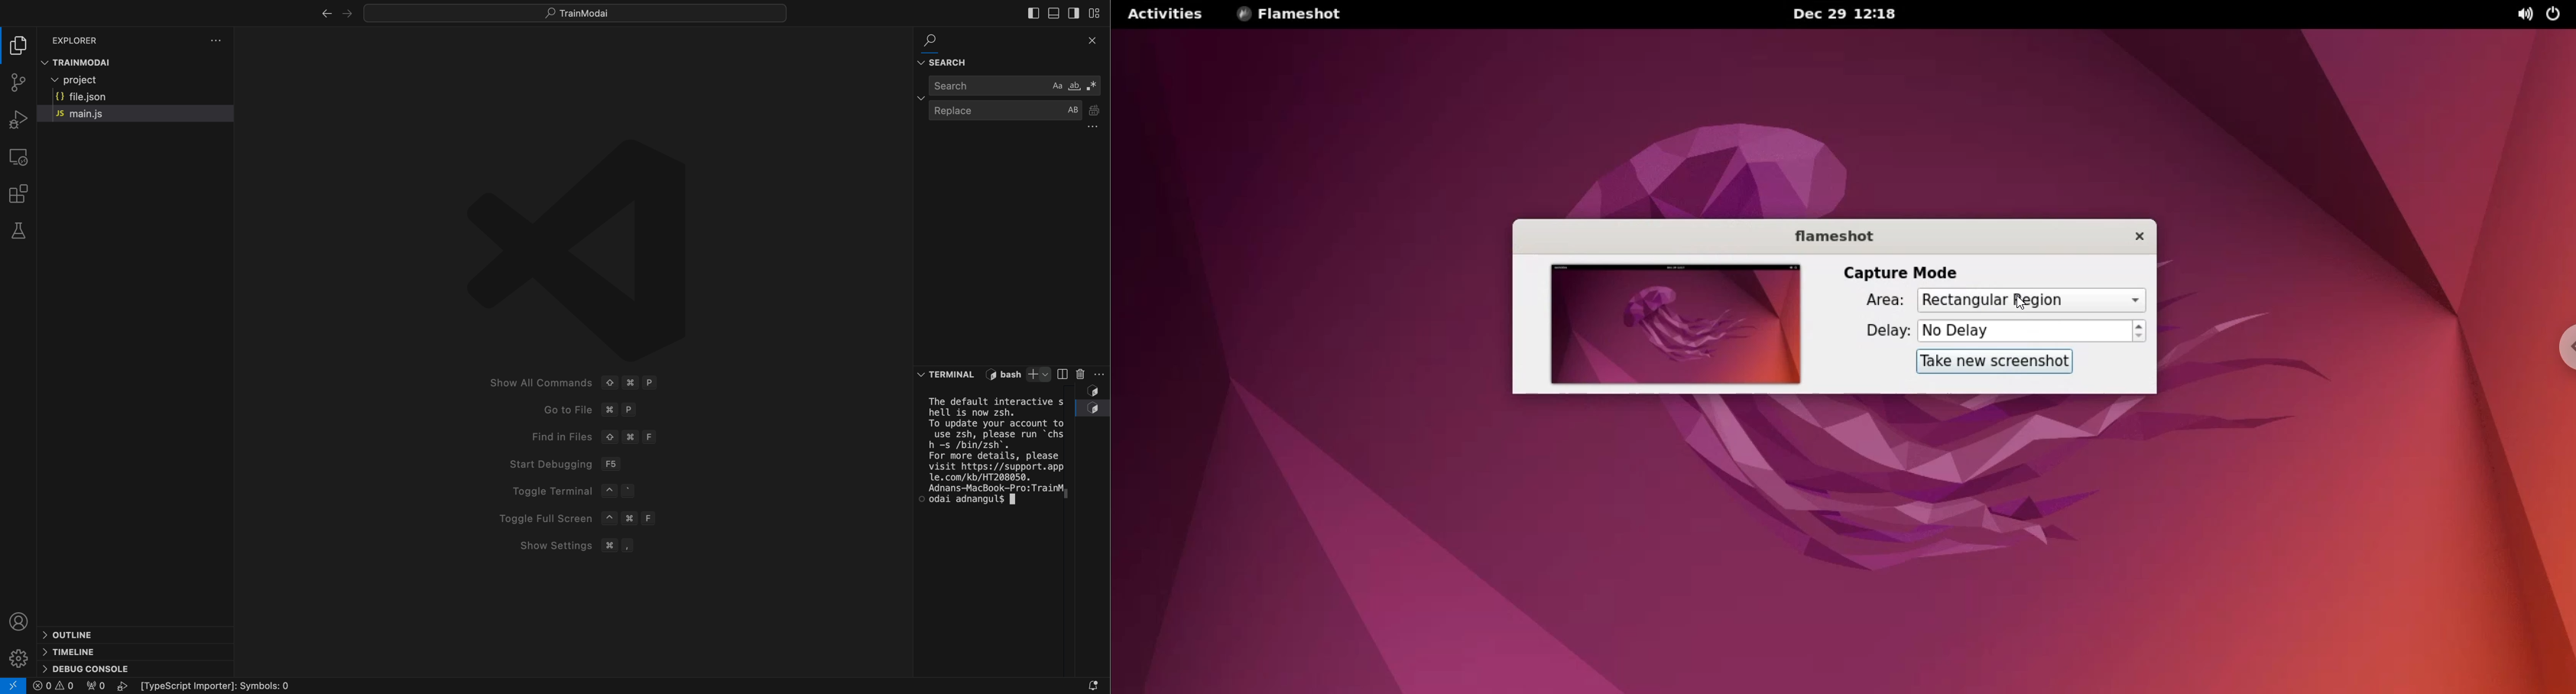 This screenshot has width=2576, height=700. Describe the element at coordinates (1102, 373) in the screenshot. I see `terminal settings` at that location.